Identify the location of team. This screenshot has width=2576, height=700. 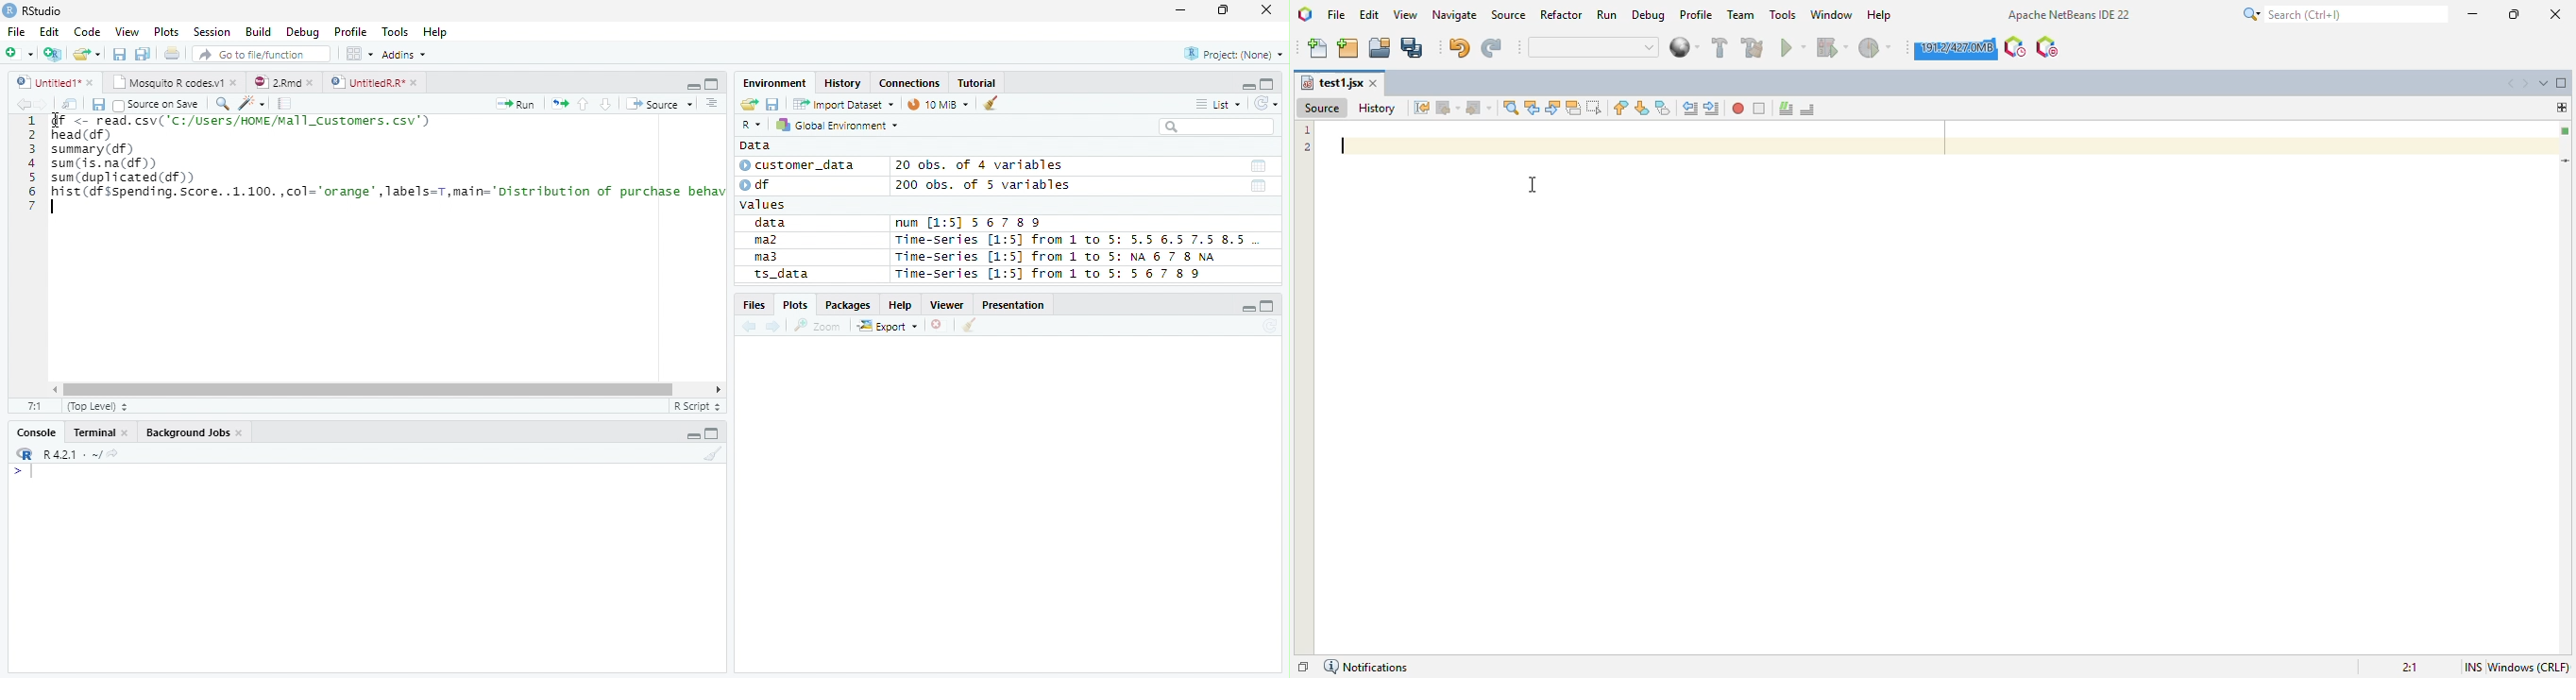
(1742, 14).